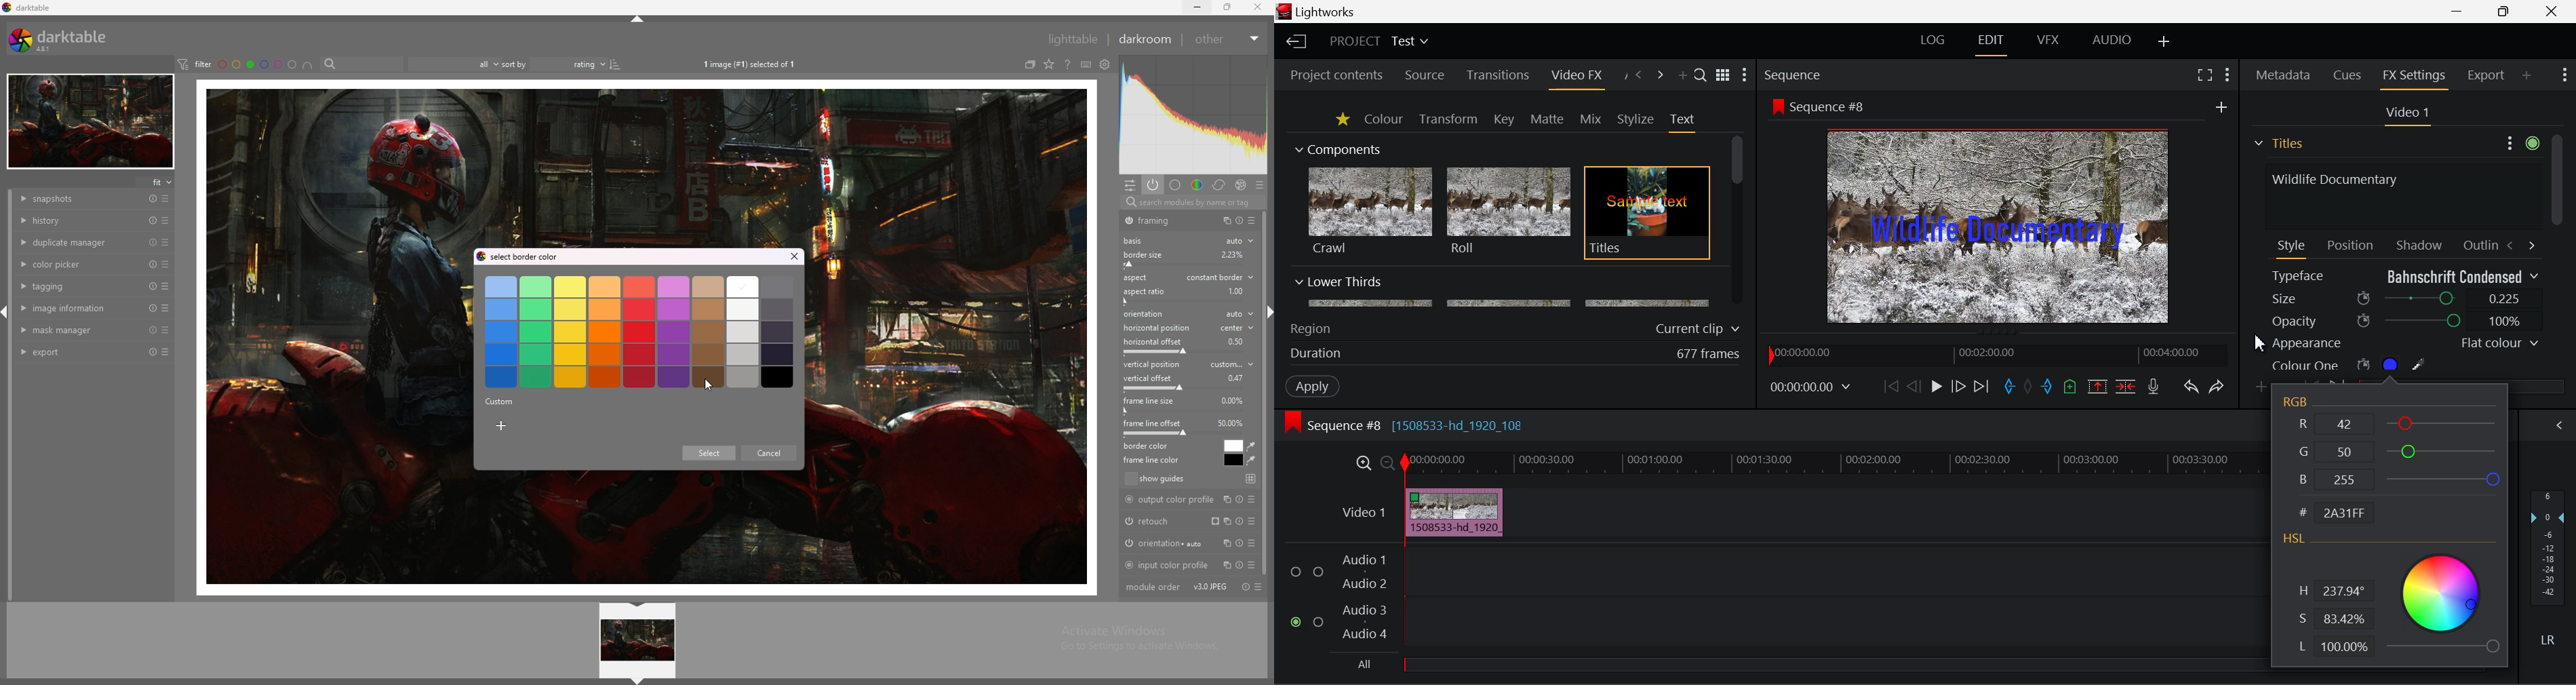  What do you see at coordinates (1266, 398) in the screenshot?
I see `scroll bar` at bounding box center [1266, 398].